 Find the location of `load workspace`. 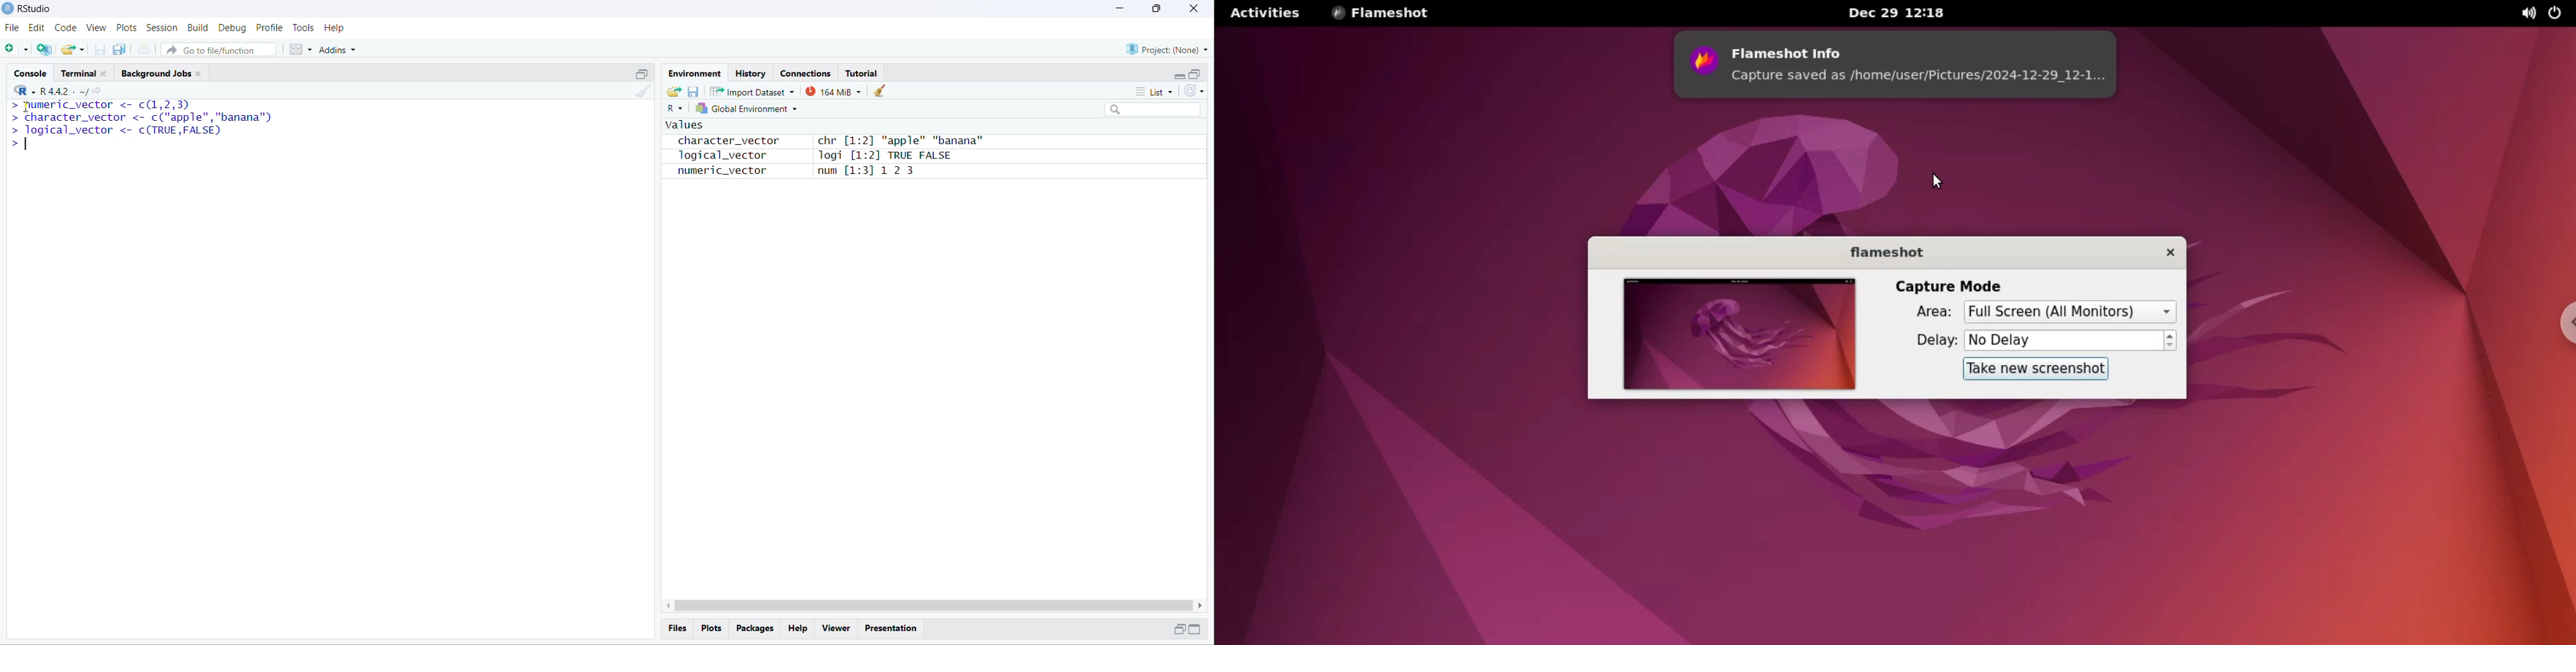

load workspace is located at coordinates (673, 90).